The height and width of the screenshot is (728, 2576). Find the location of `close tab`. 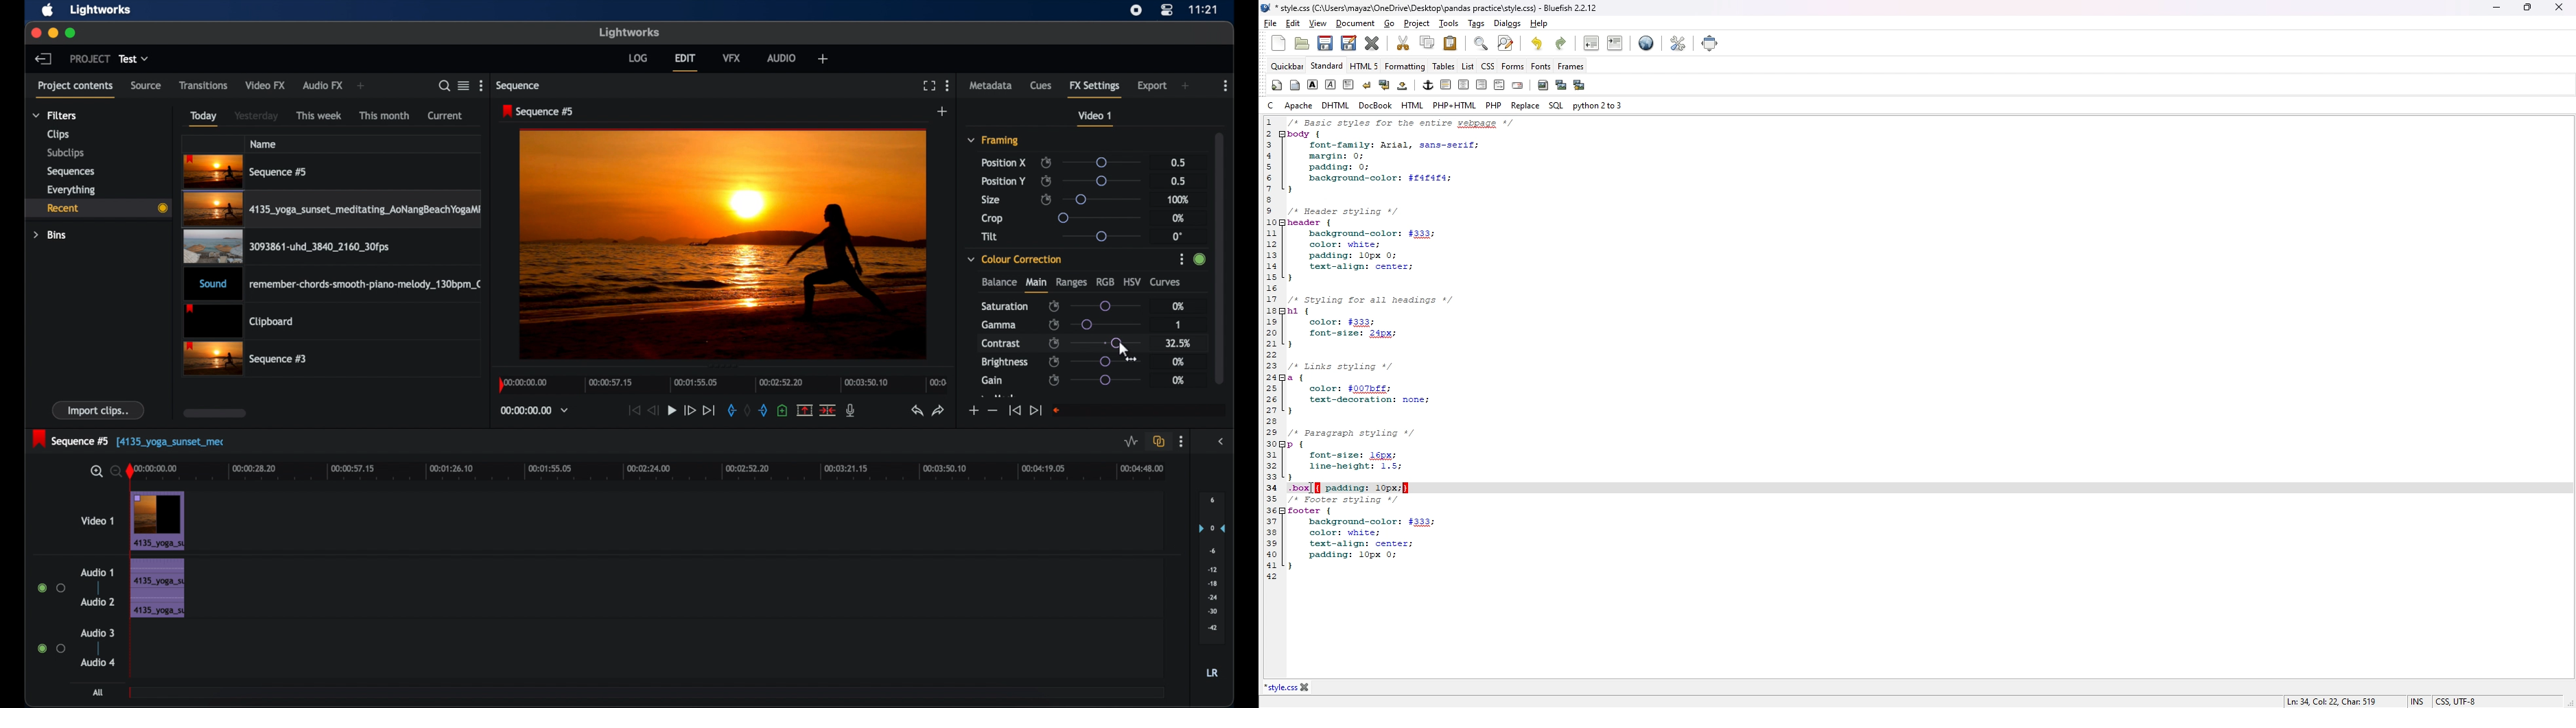

close tab is located at coordinates (1306, 687).